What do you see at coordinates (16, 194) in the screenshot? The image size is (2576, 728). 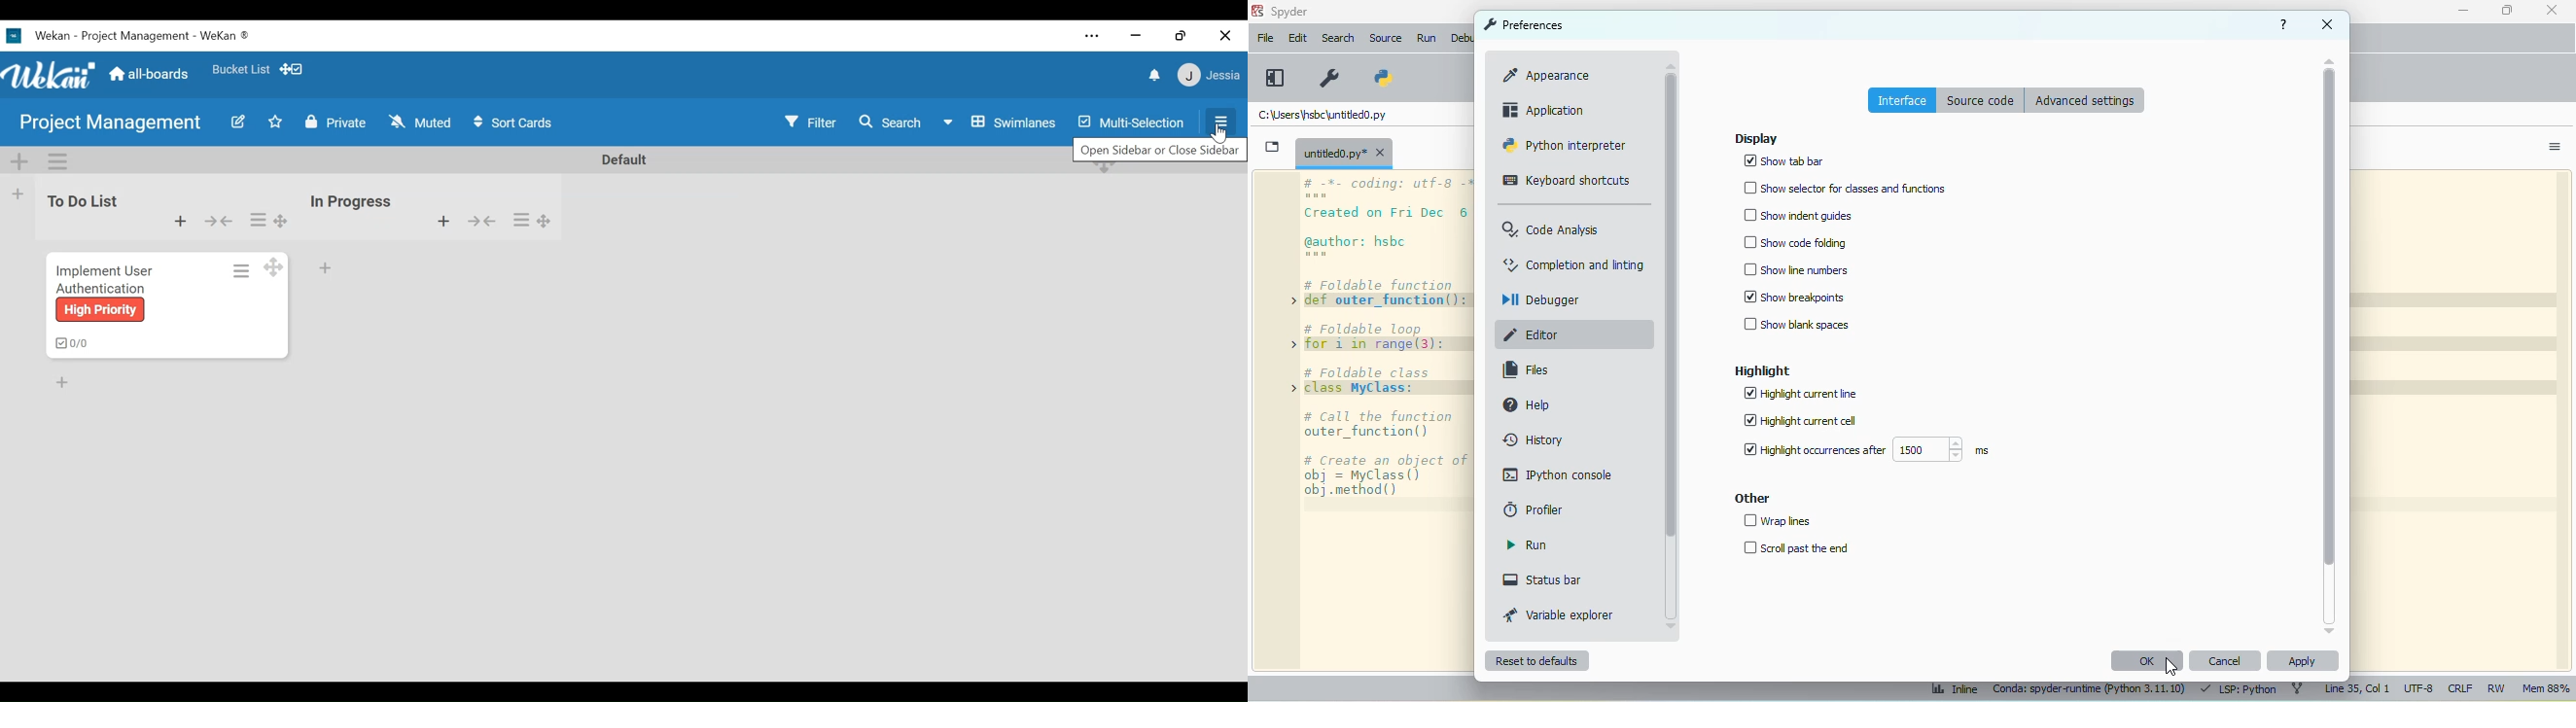 I see `Add list` at bounding box center [16, 194].